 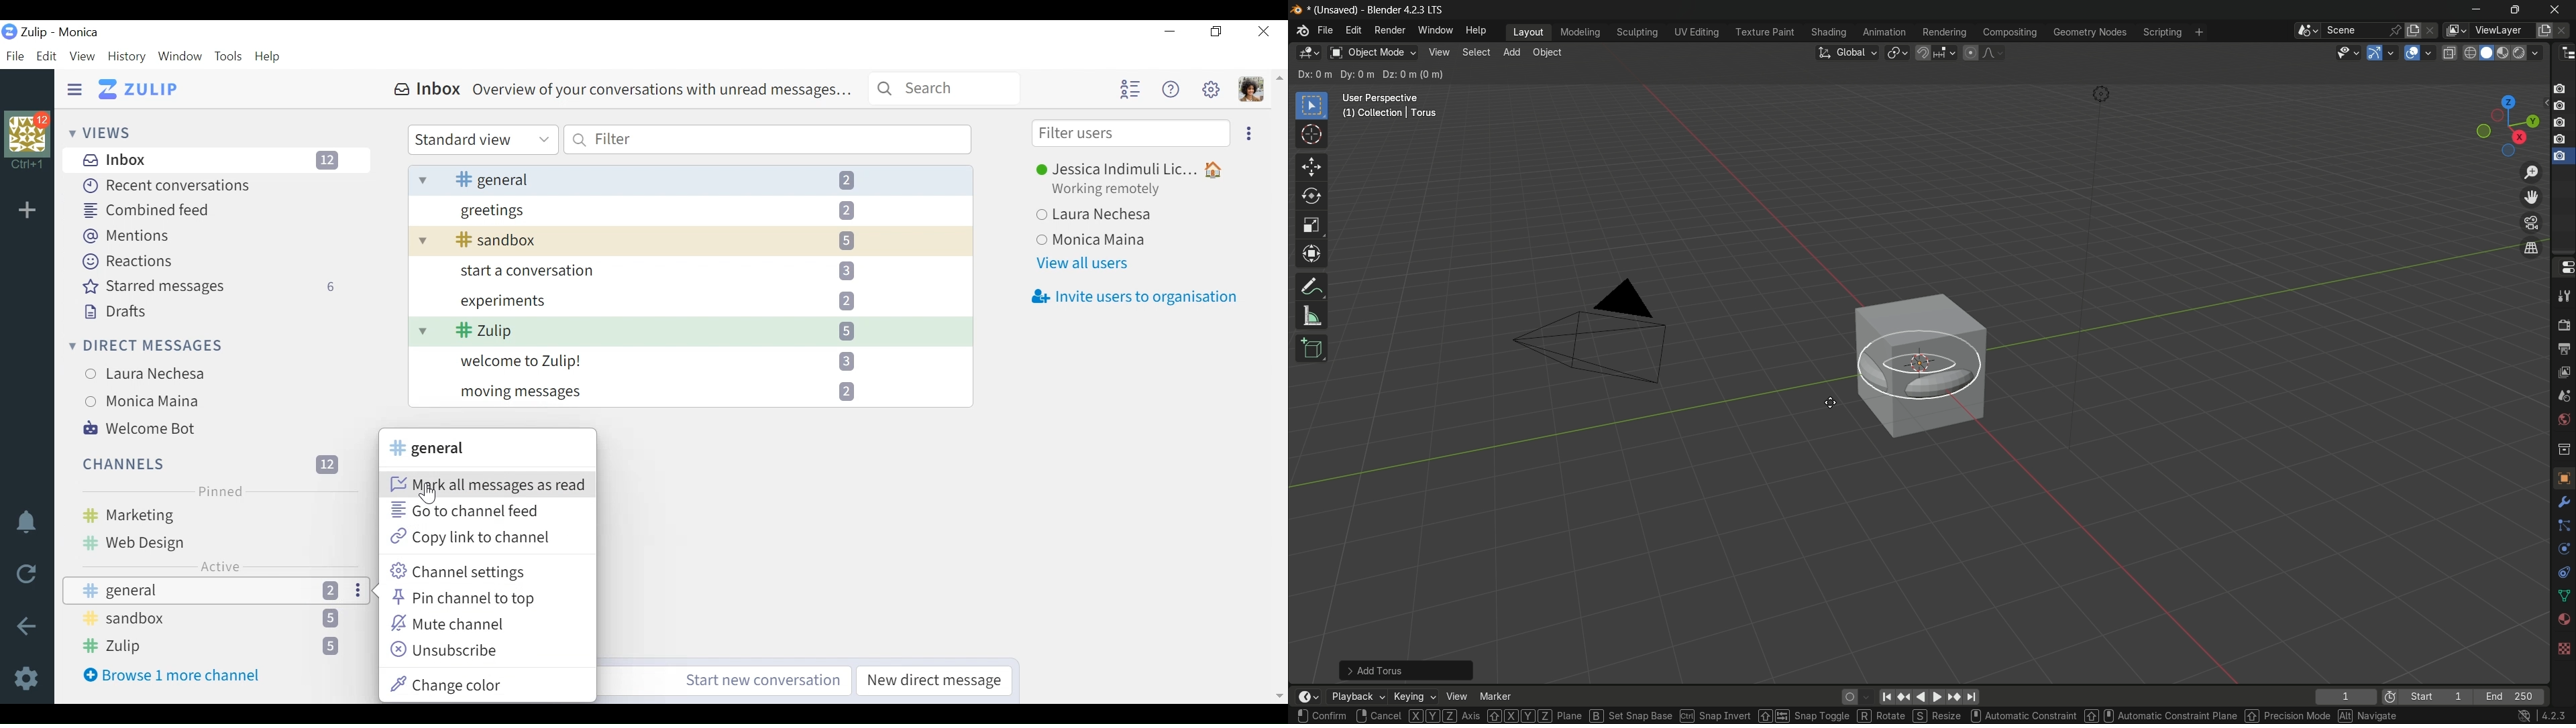 What do you see at coordinates (1413, 696) in the screenshot?
I see `keying` at bounding box center [1413, 696].